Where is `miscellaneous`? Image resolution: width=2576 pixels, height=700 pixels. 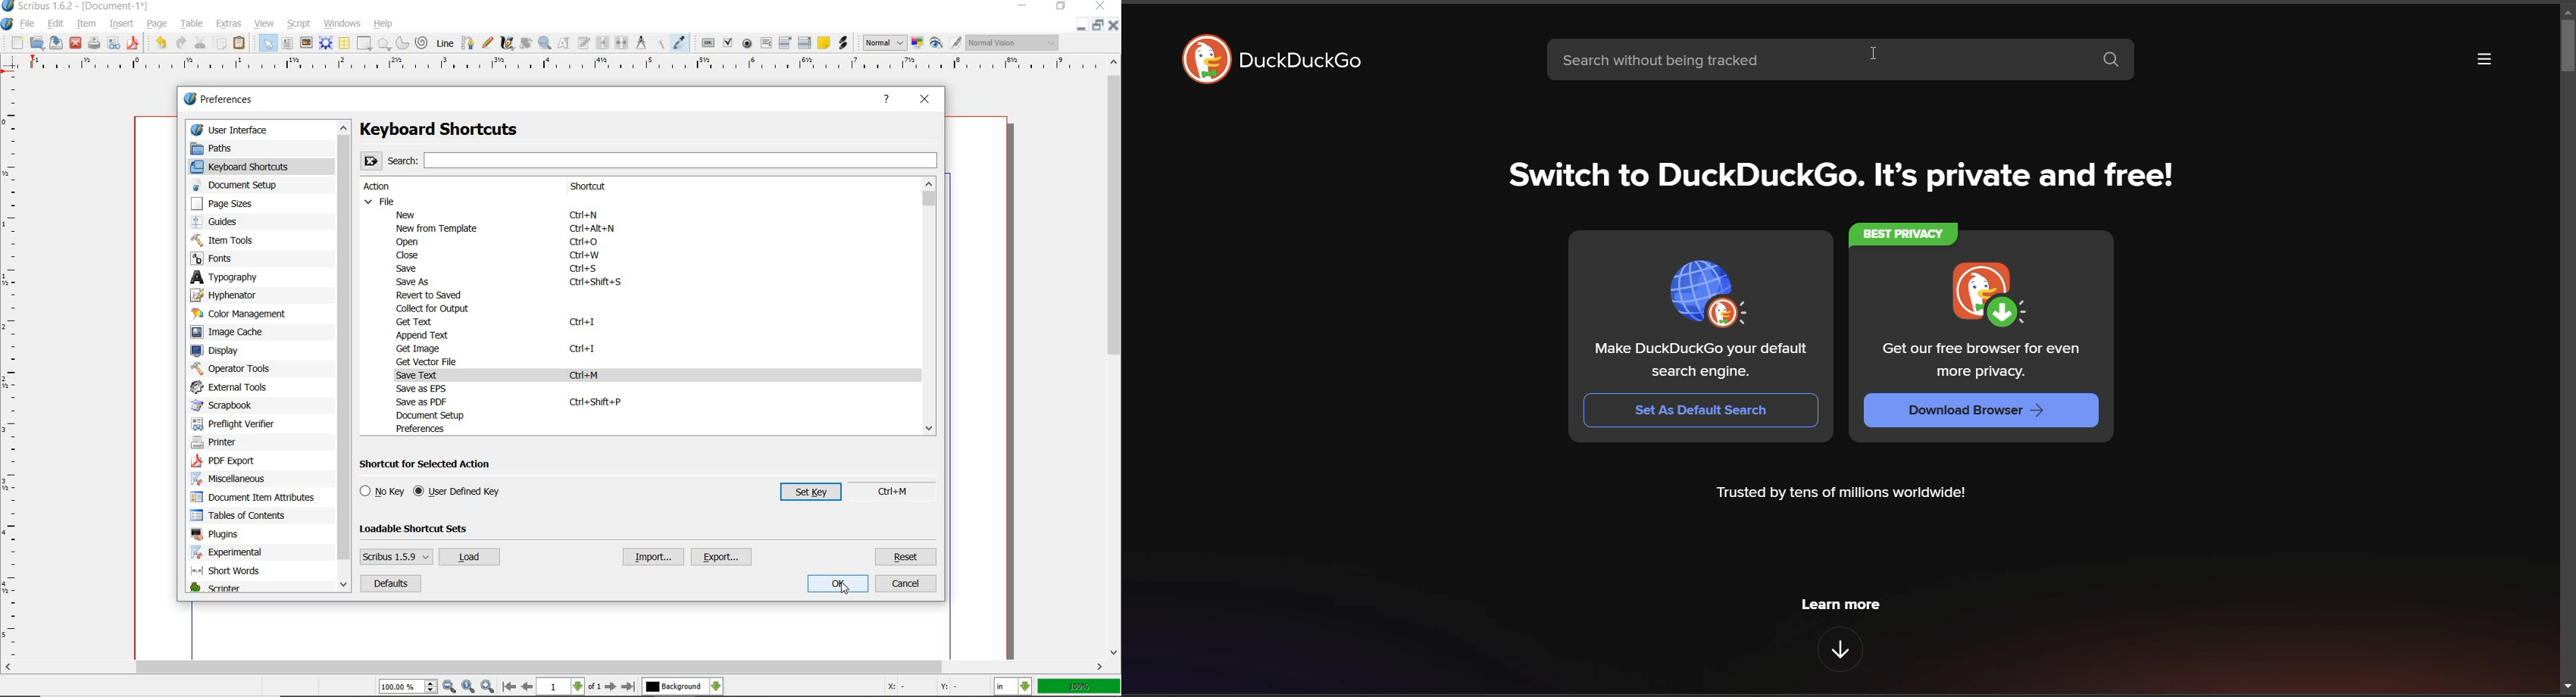 miscellaneous is located at coordinates (234, 481).